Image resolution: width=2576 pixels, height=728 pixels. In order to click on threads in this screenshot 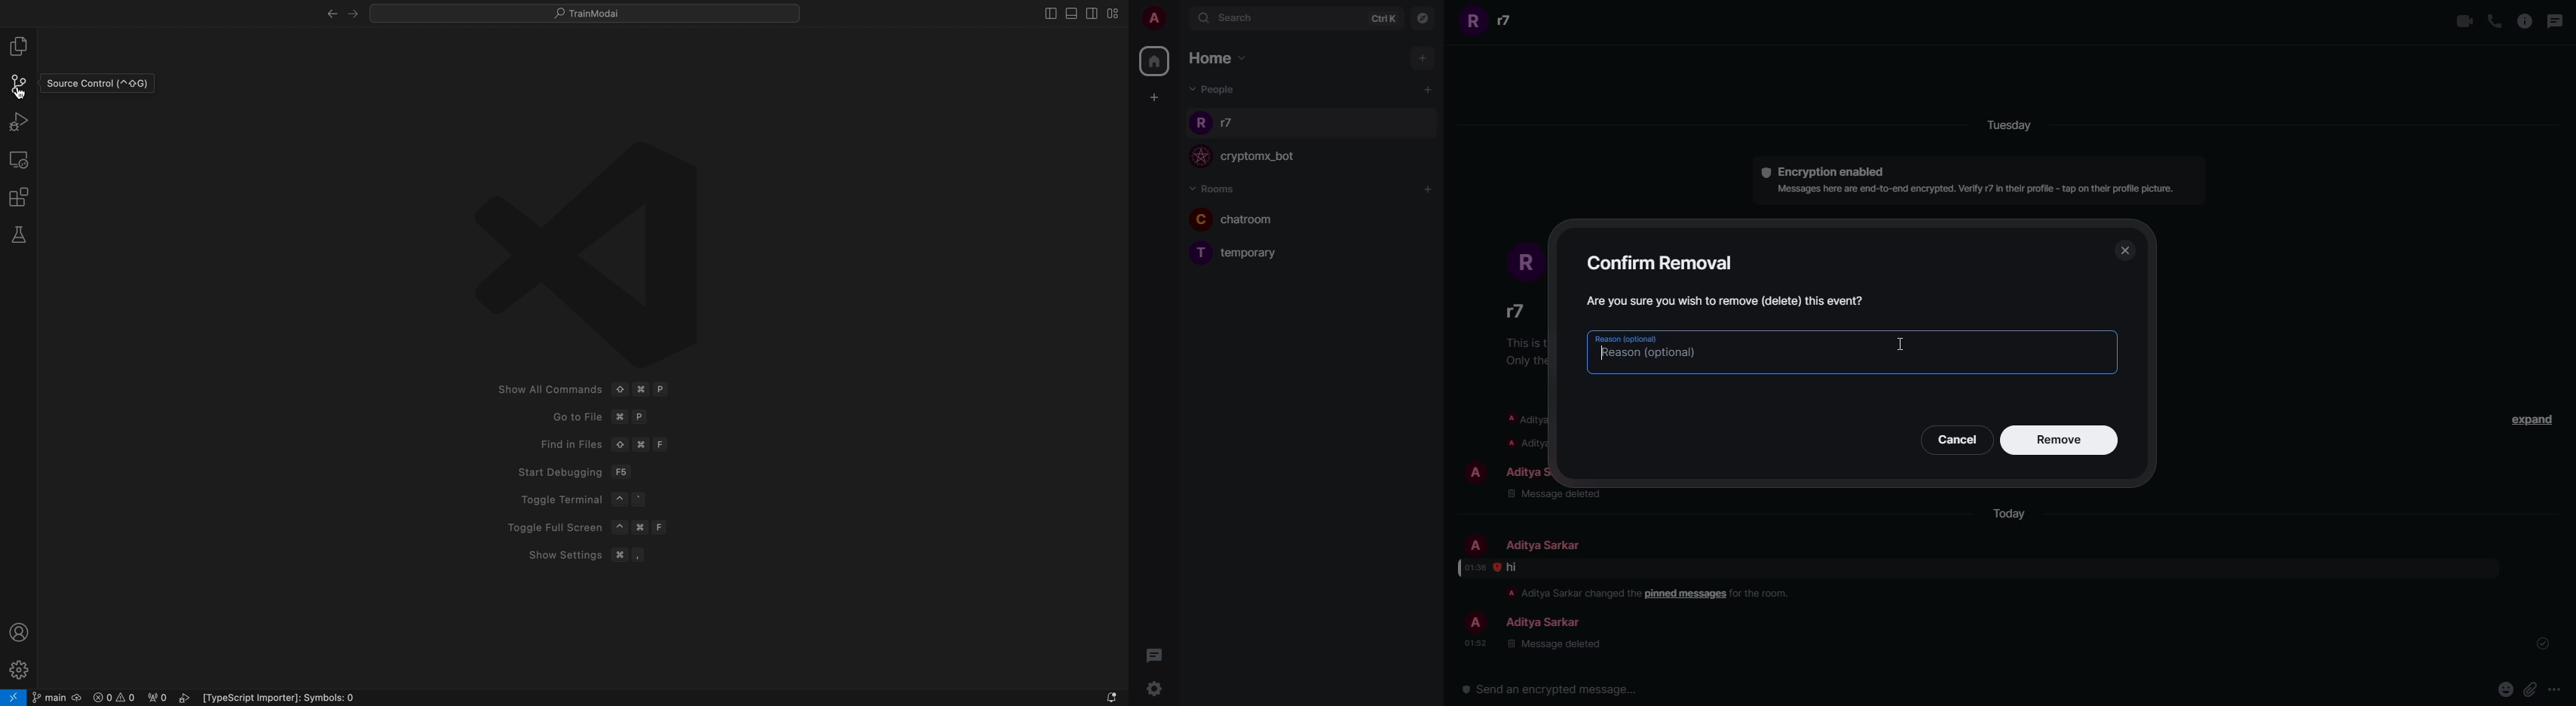, I will do `click(1159, 656)`.